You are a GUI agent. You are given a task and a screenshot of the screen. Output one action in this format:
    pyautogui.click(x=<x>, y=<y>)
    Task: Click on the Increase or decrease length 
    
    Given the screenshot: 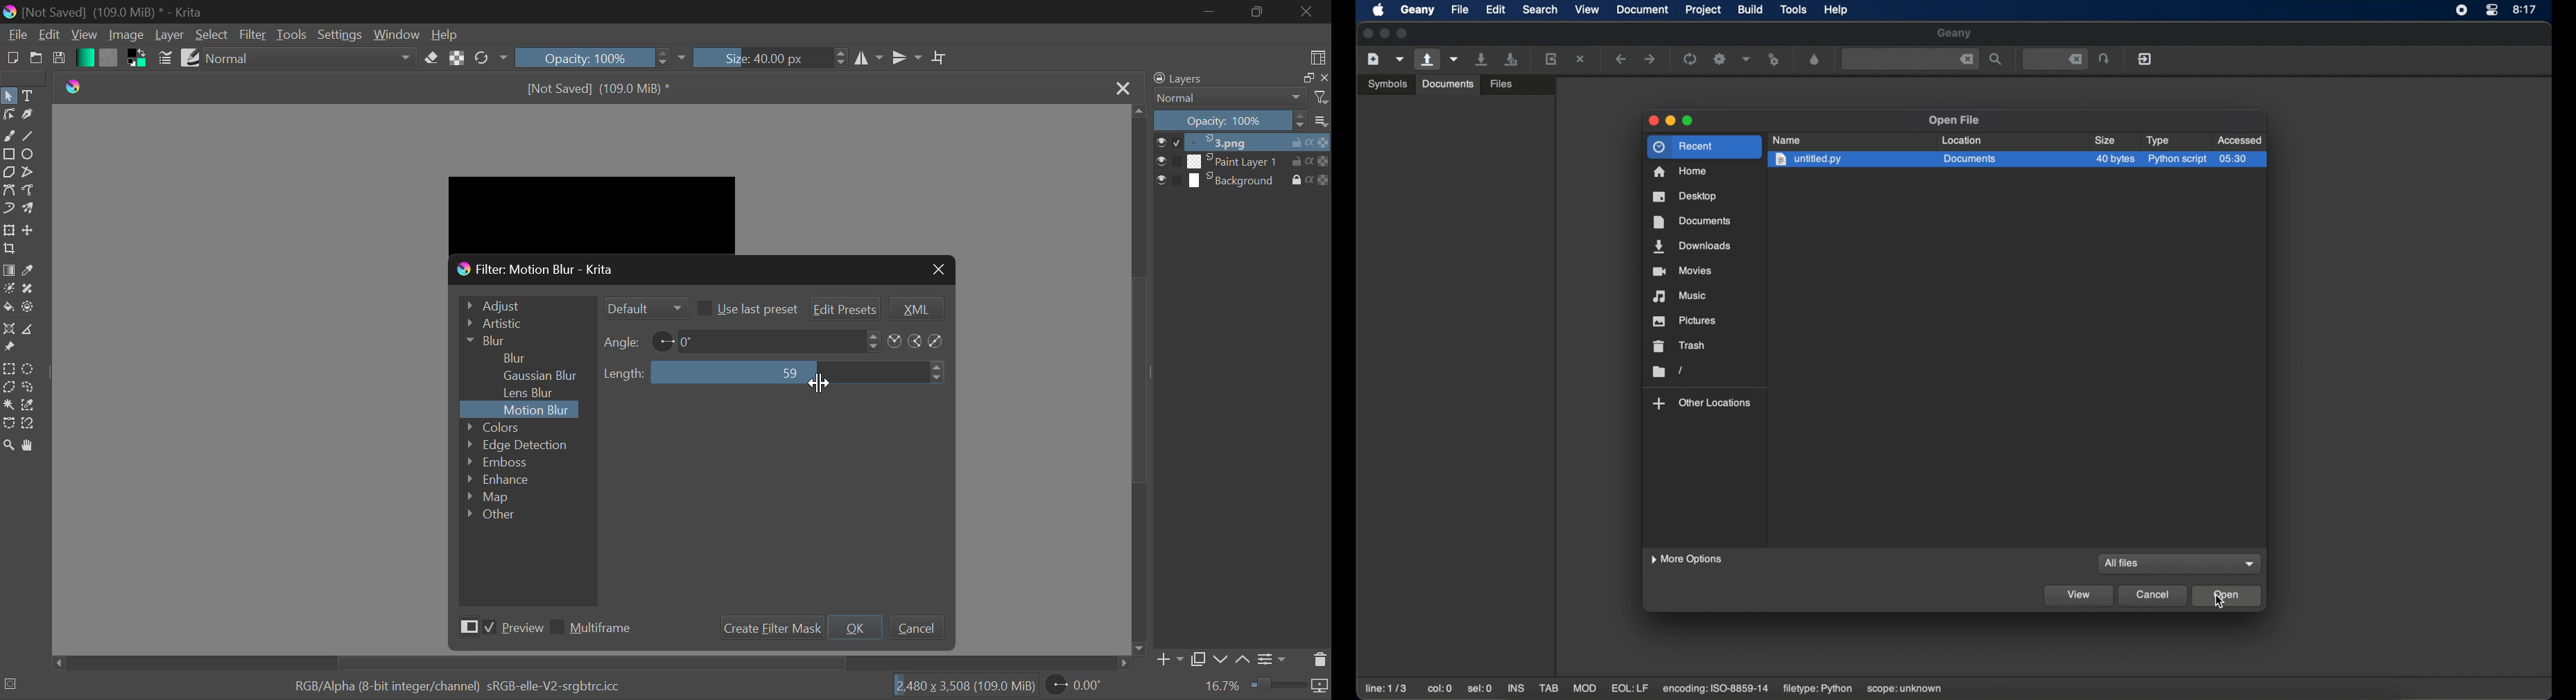 What is the action you would take?
    pyautogui.click(x=938, y=373)
    